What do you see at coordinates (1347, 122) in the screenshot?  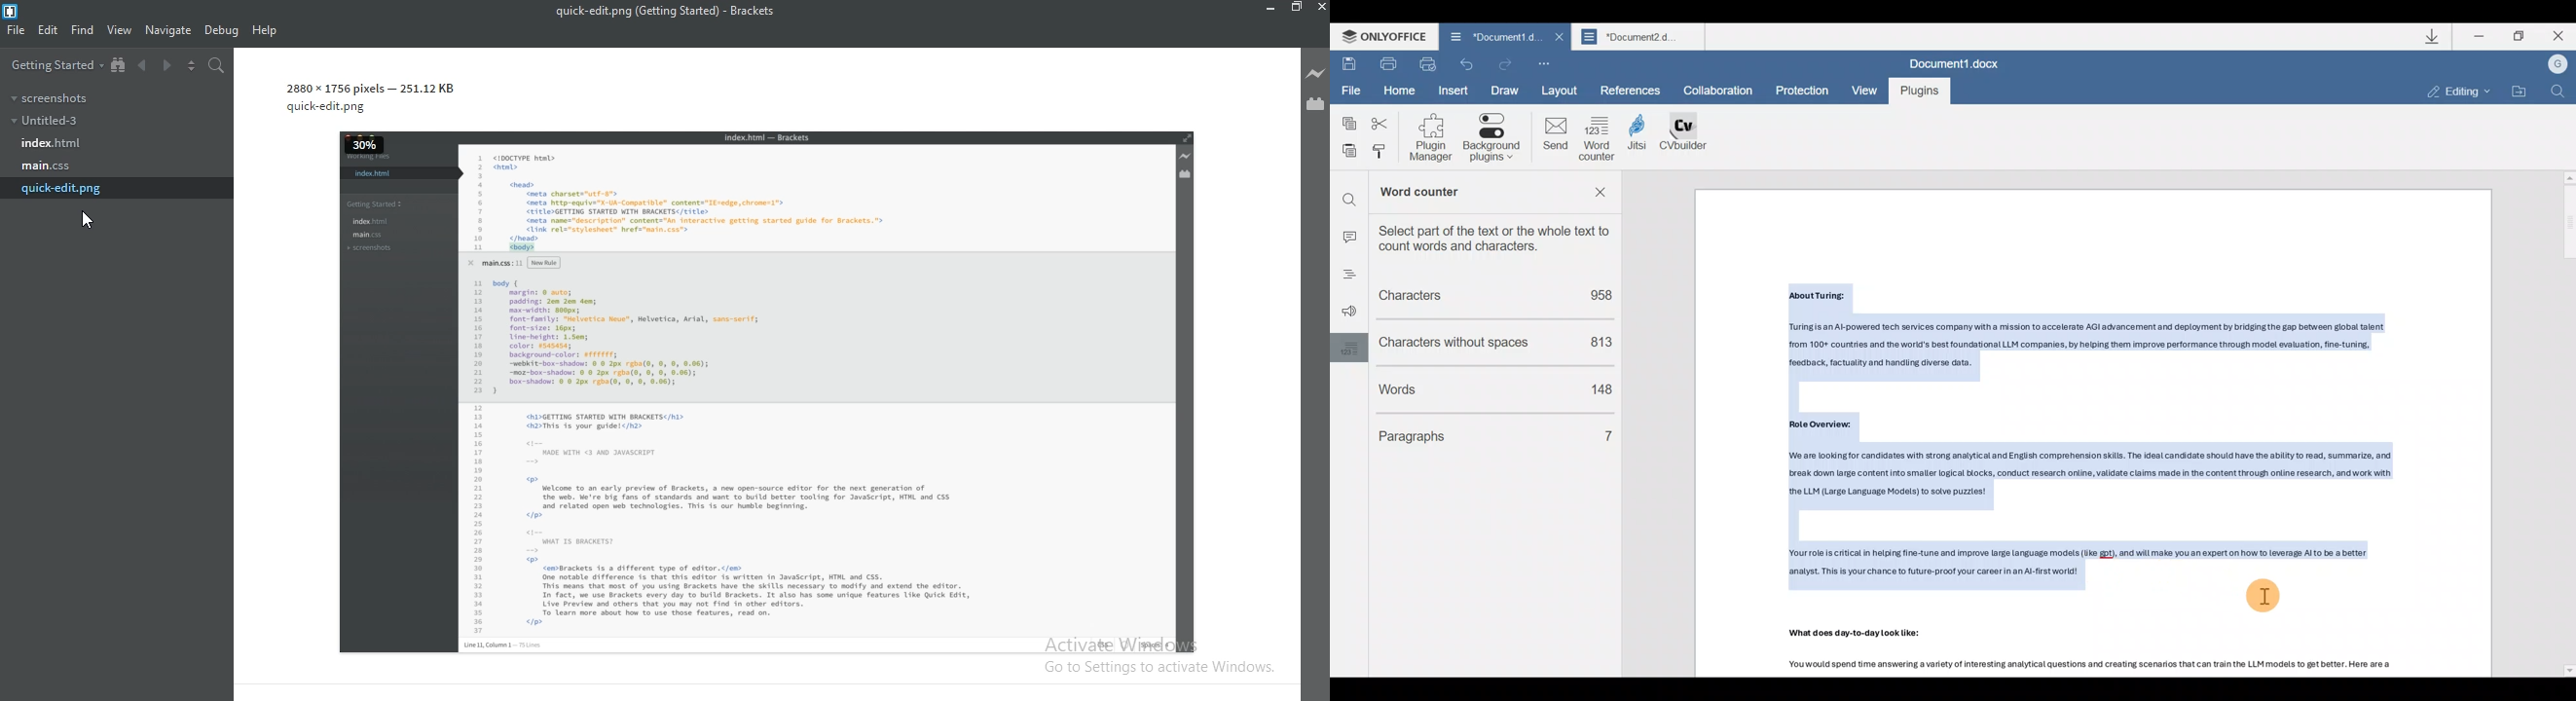 I see `Copy` at bounding box center [1347, 122].